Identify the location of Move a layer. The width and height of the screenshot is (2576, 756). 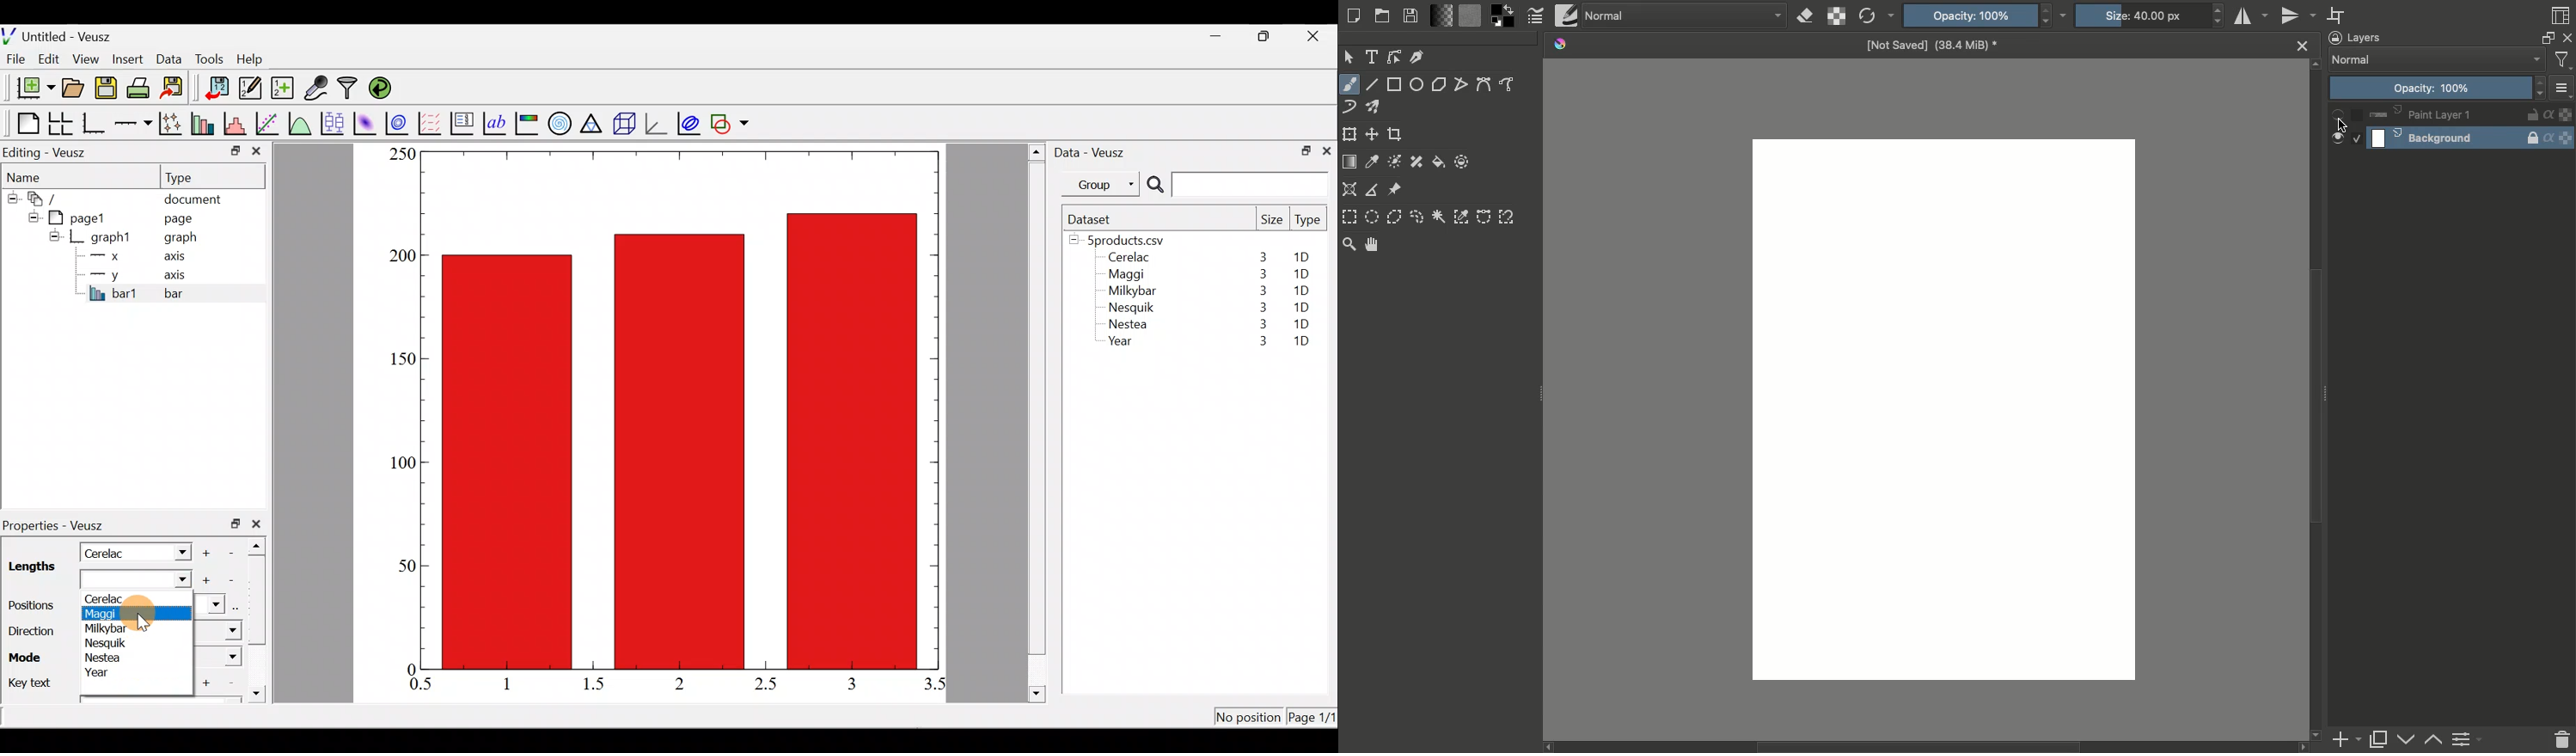
(1373, 135).